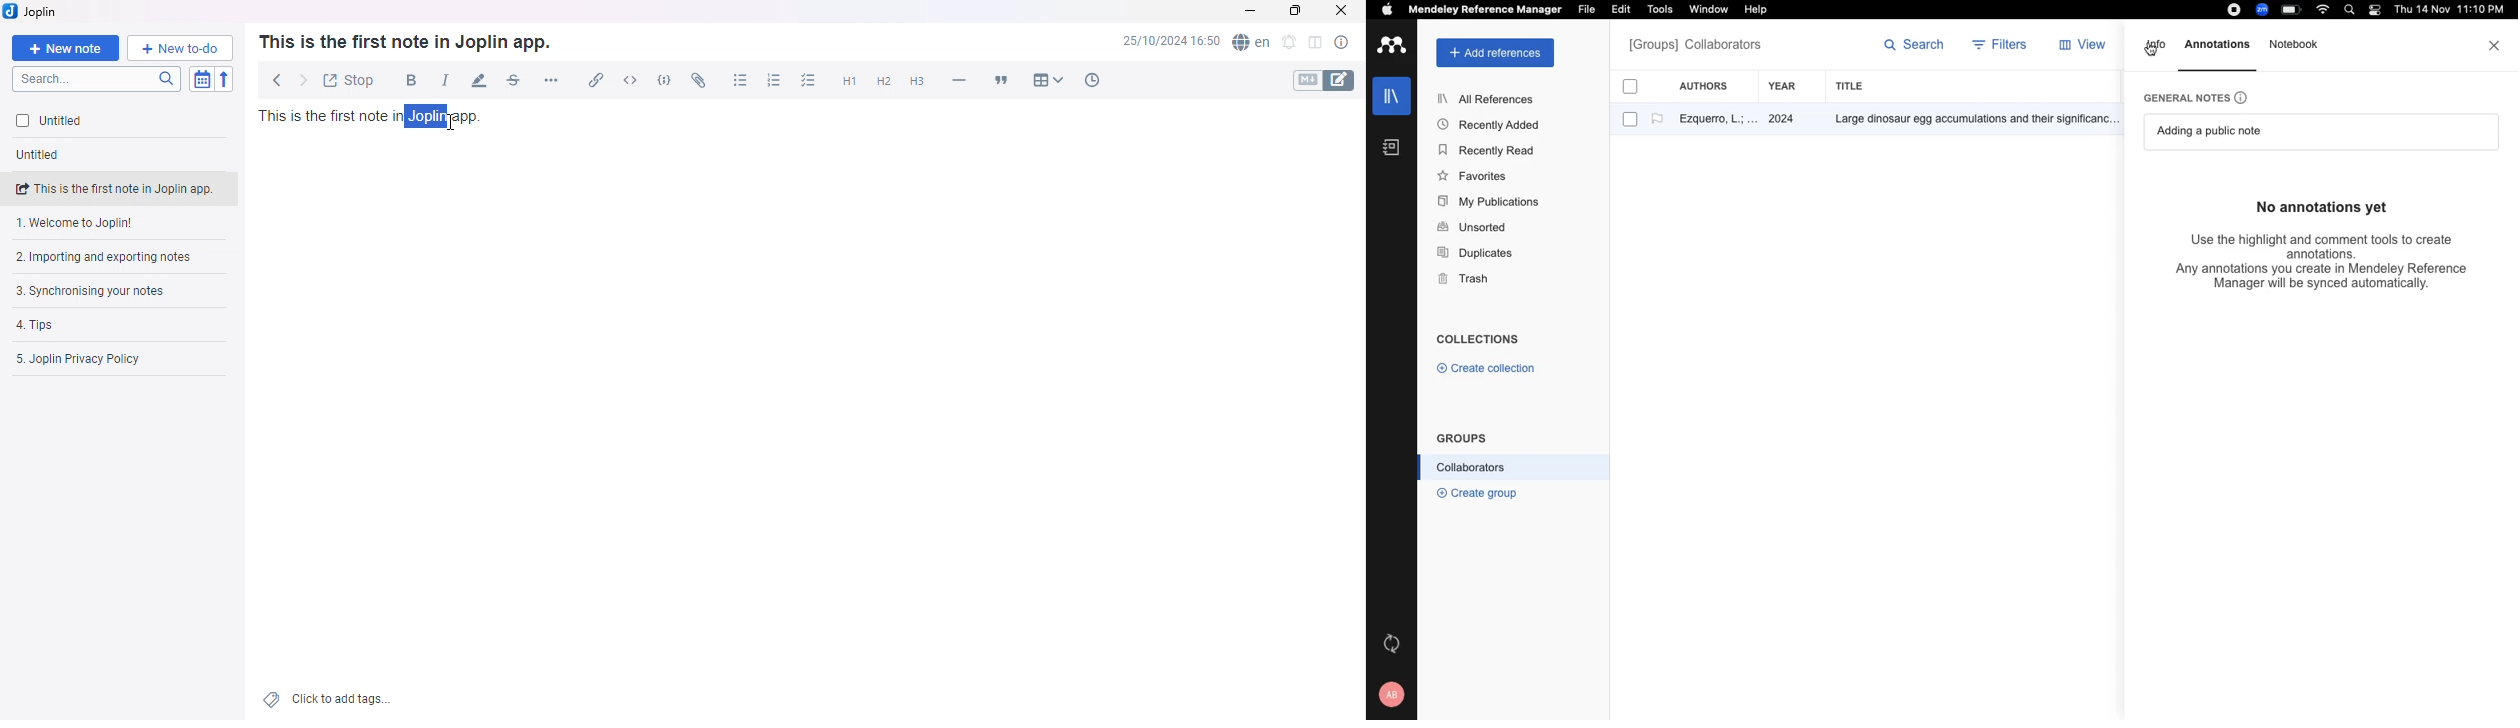 Image resolution: width=2520 pixels, height=728 pixels. Describe the element at coordinates (478, 81) in the screenshot. I see `Highlight` at that location.